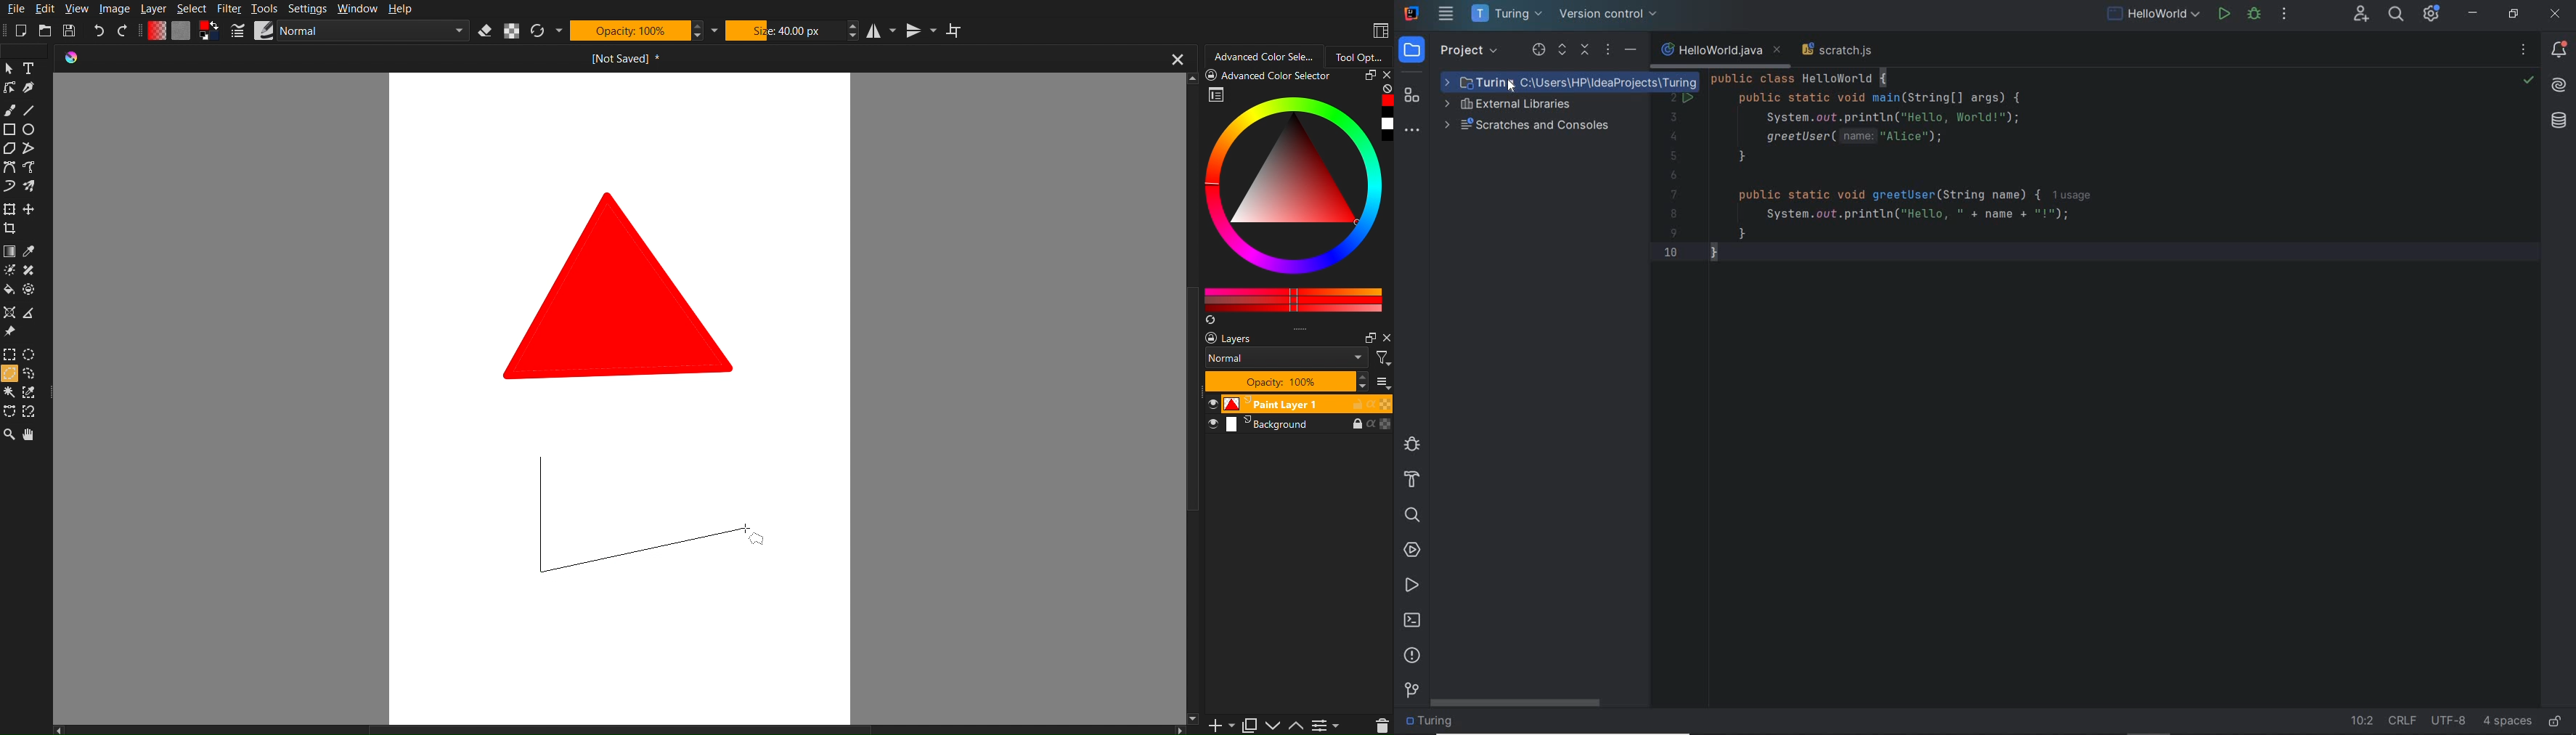 The height and width of the screenshot is (756, 2576). I want to click on Free shape, so click(28, 149).